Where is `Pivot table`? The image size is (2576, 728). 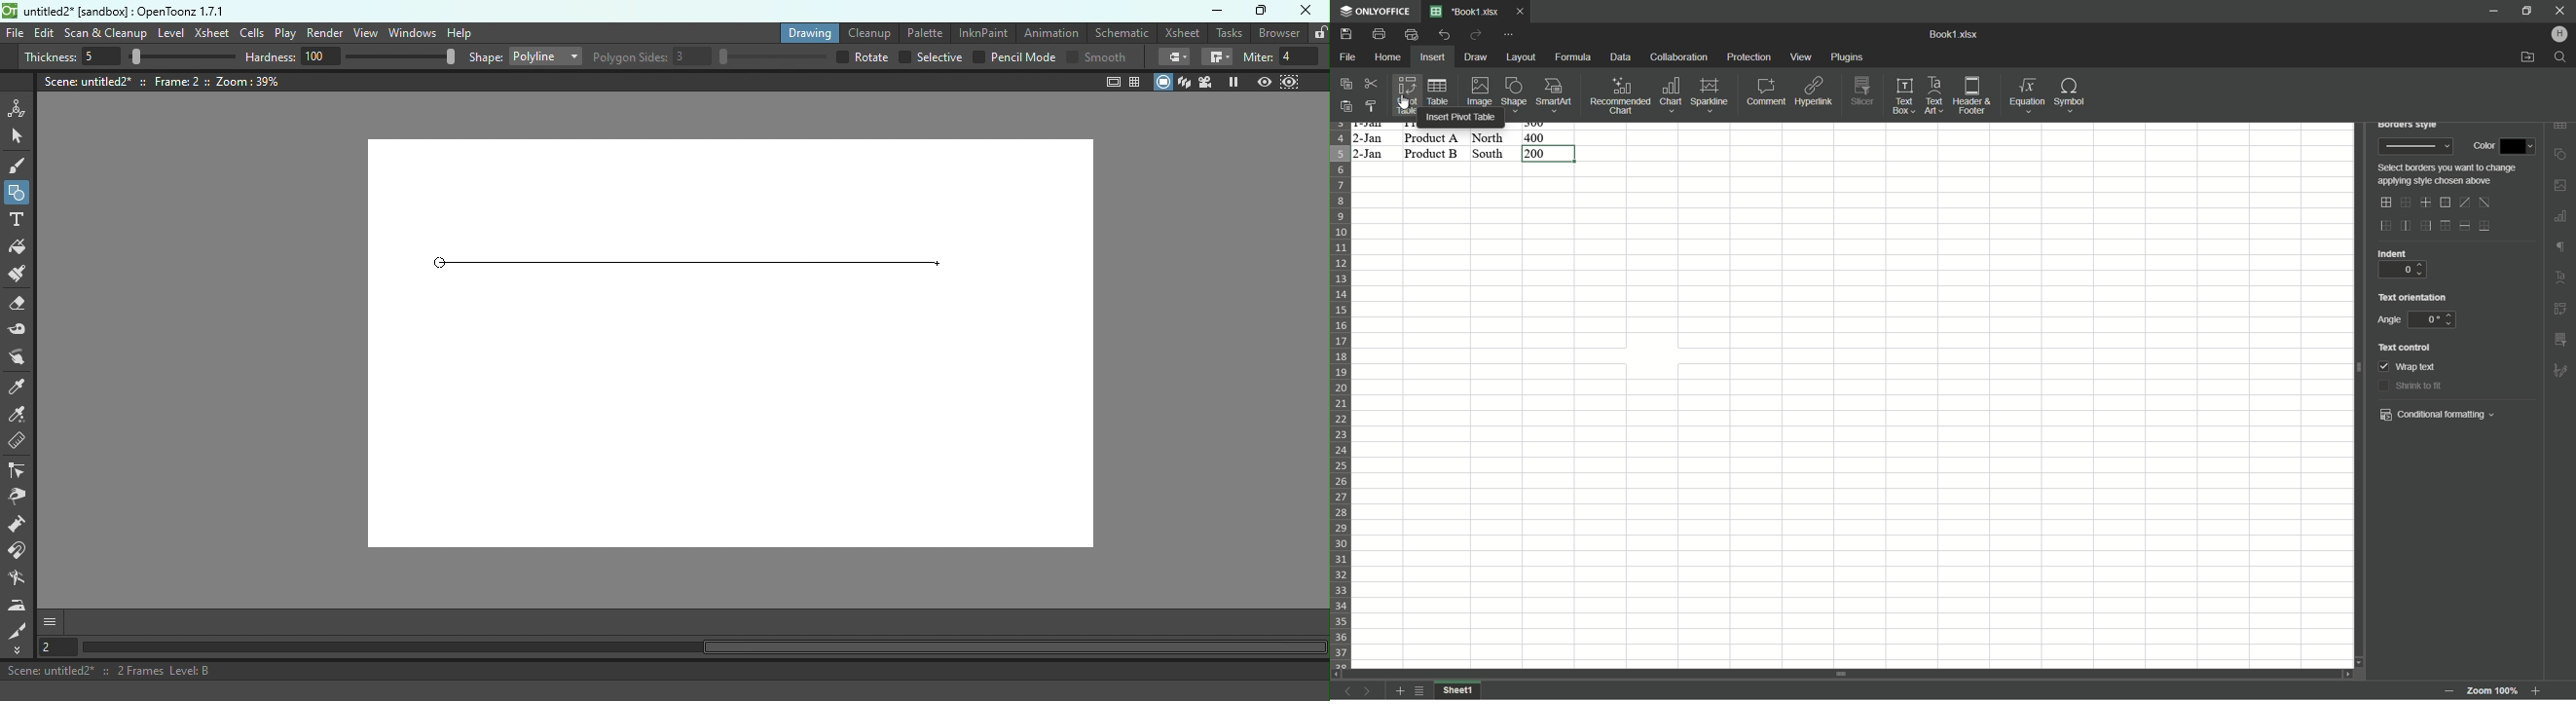
Pivot table is located at coordinates (1405, 97).